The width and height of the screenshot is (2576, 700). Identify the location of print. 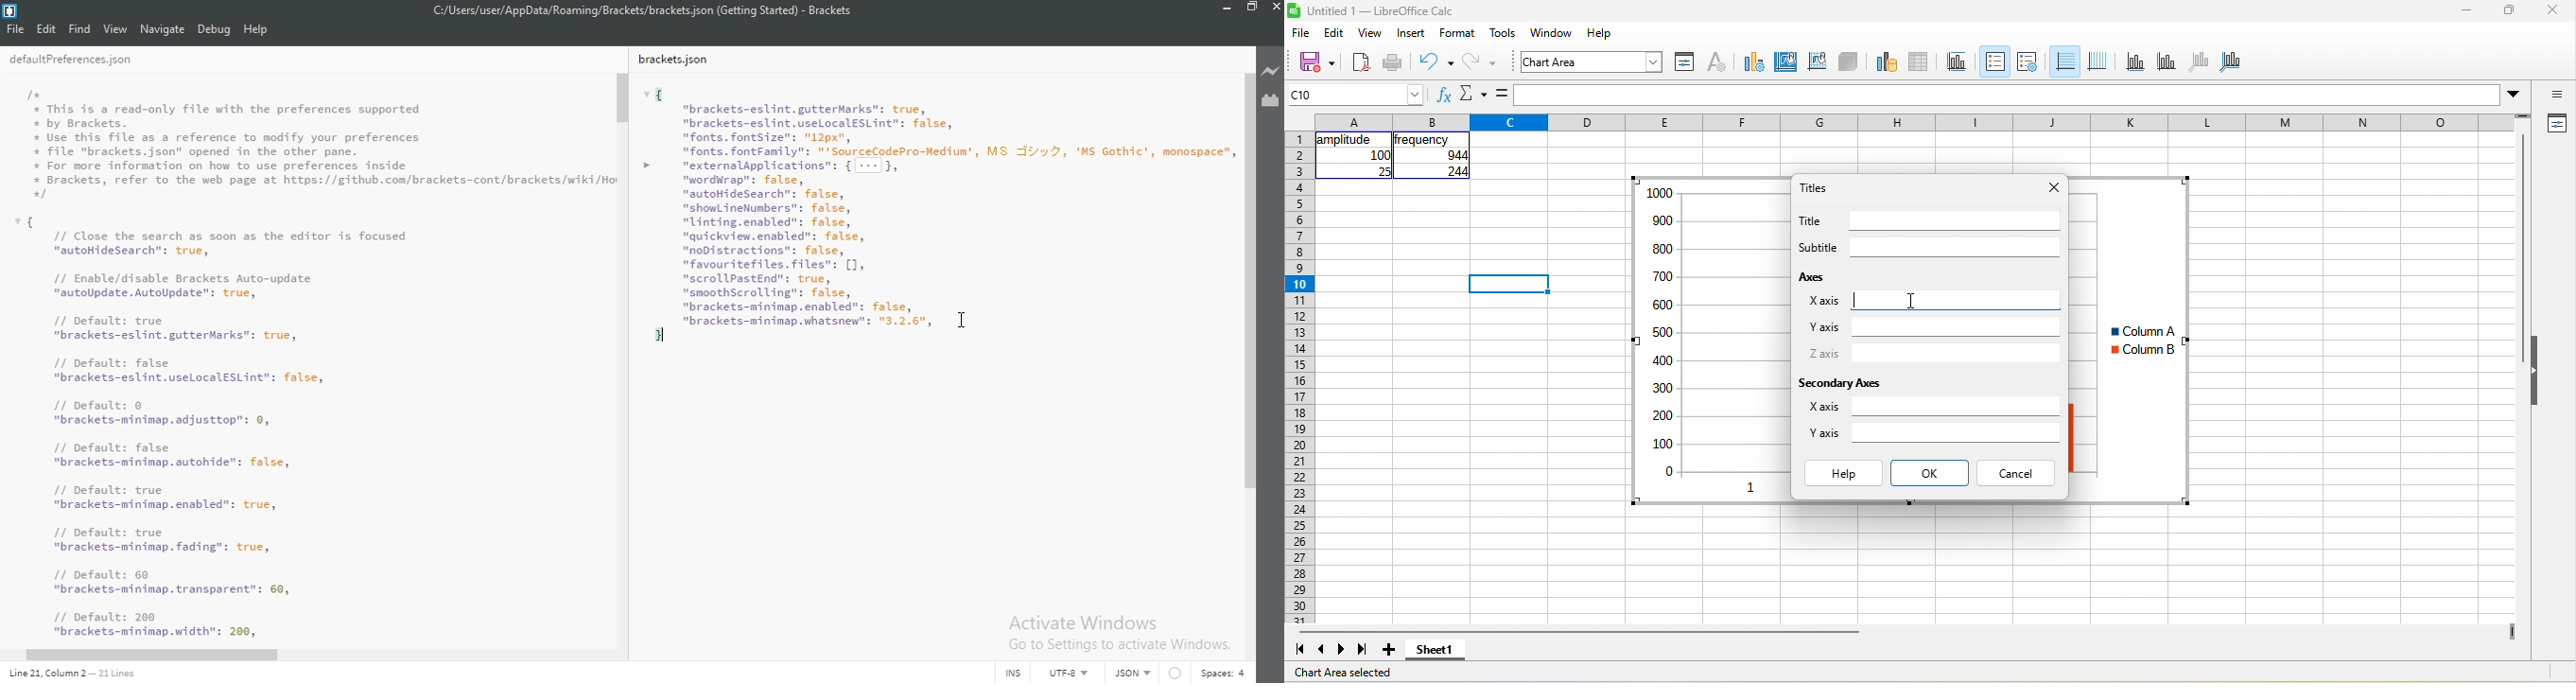
(1393, 63).